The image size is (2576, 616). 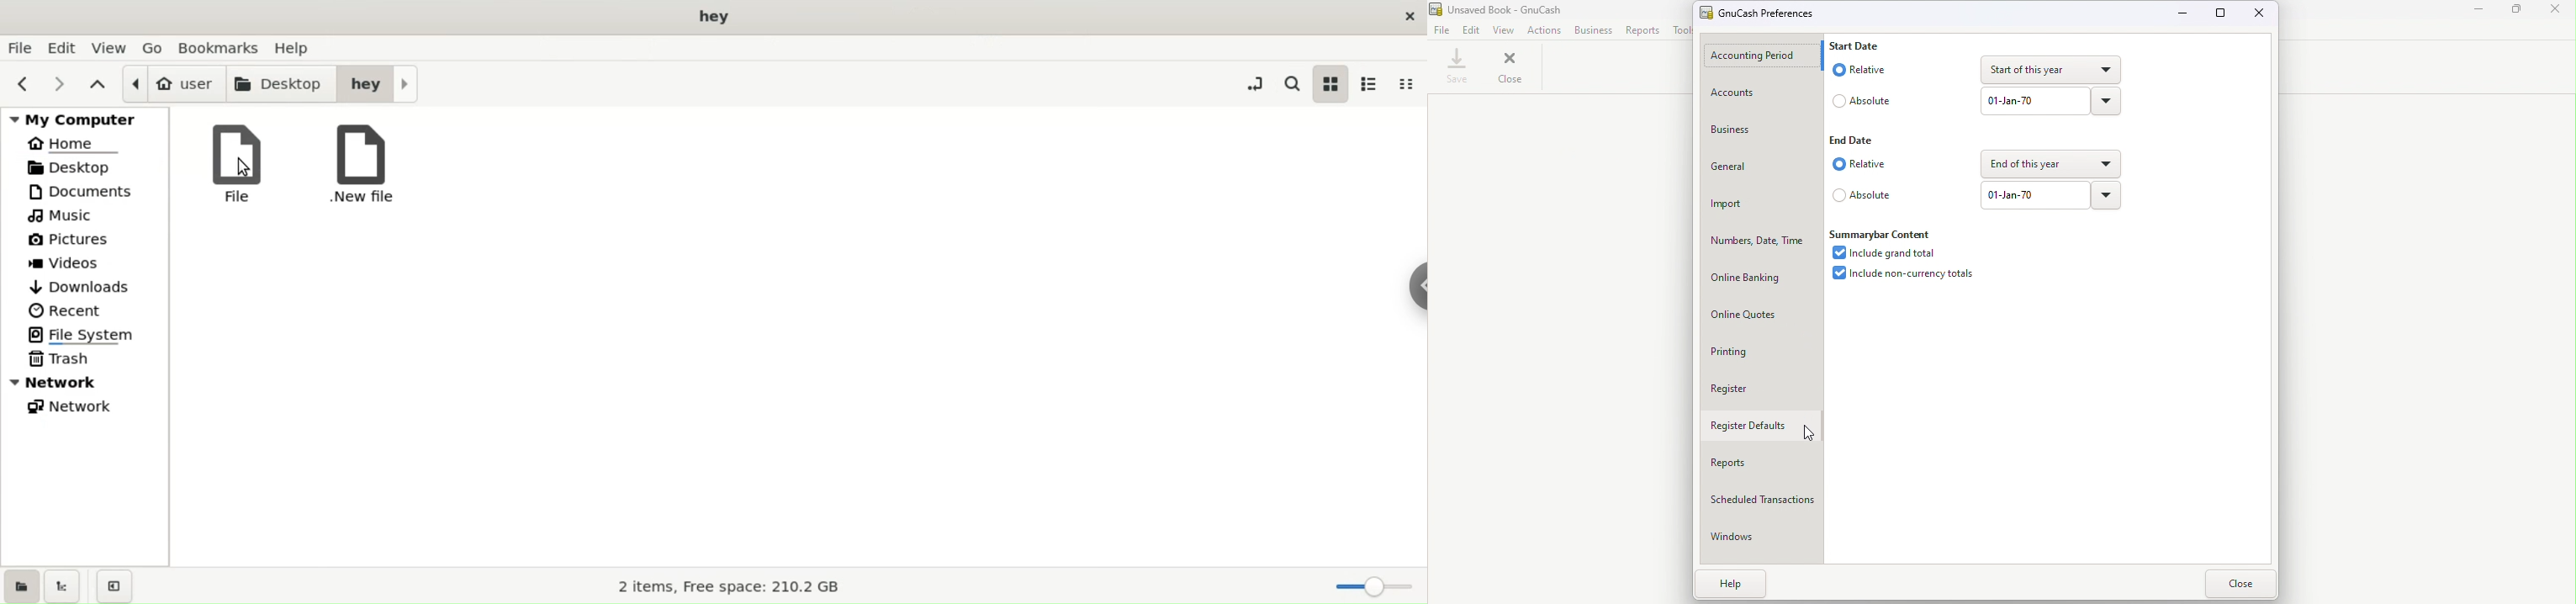 I want to click on Maximize, so click(x=2516, y=14).